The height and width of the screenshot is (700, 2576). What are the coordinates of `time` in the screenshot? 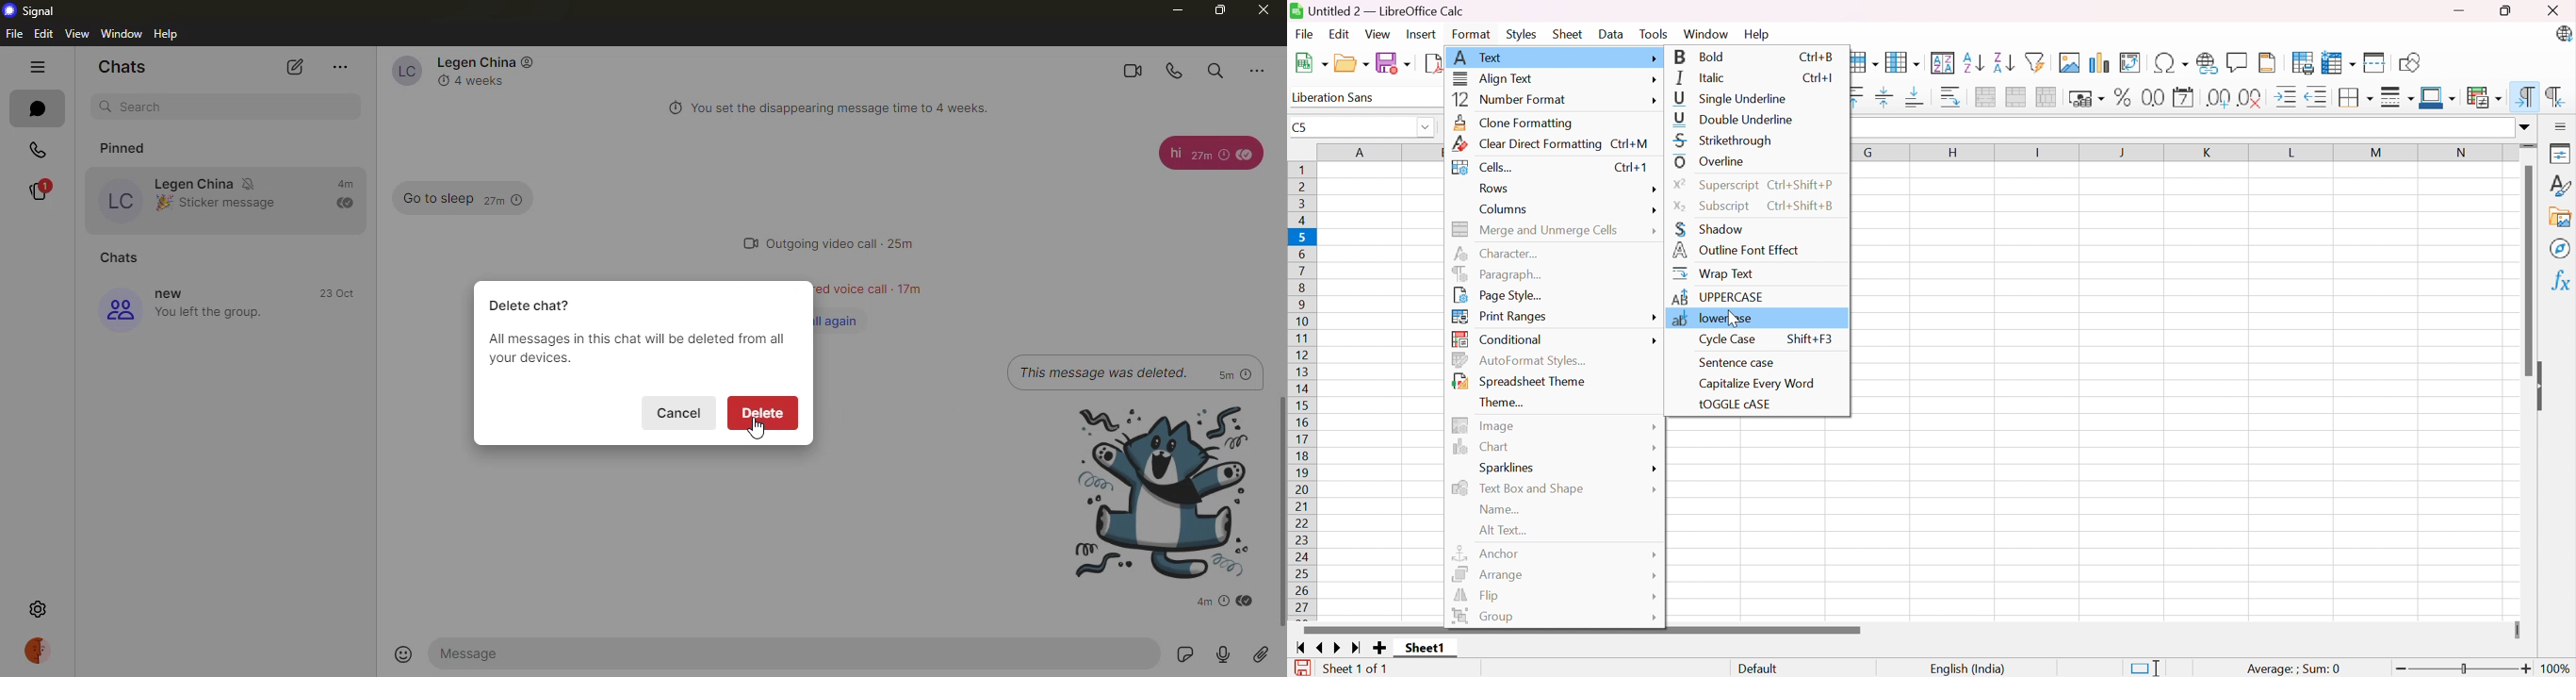 It's located at (339, 293).